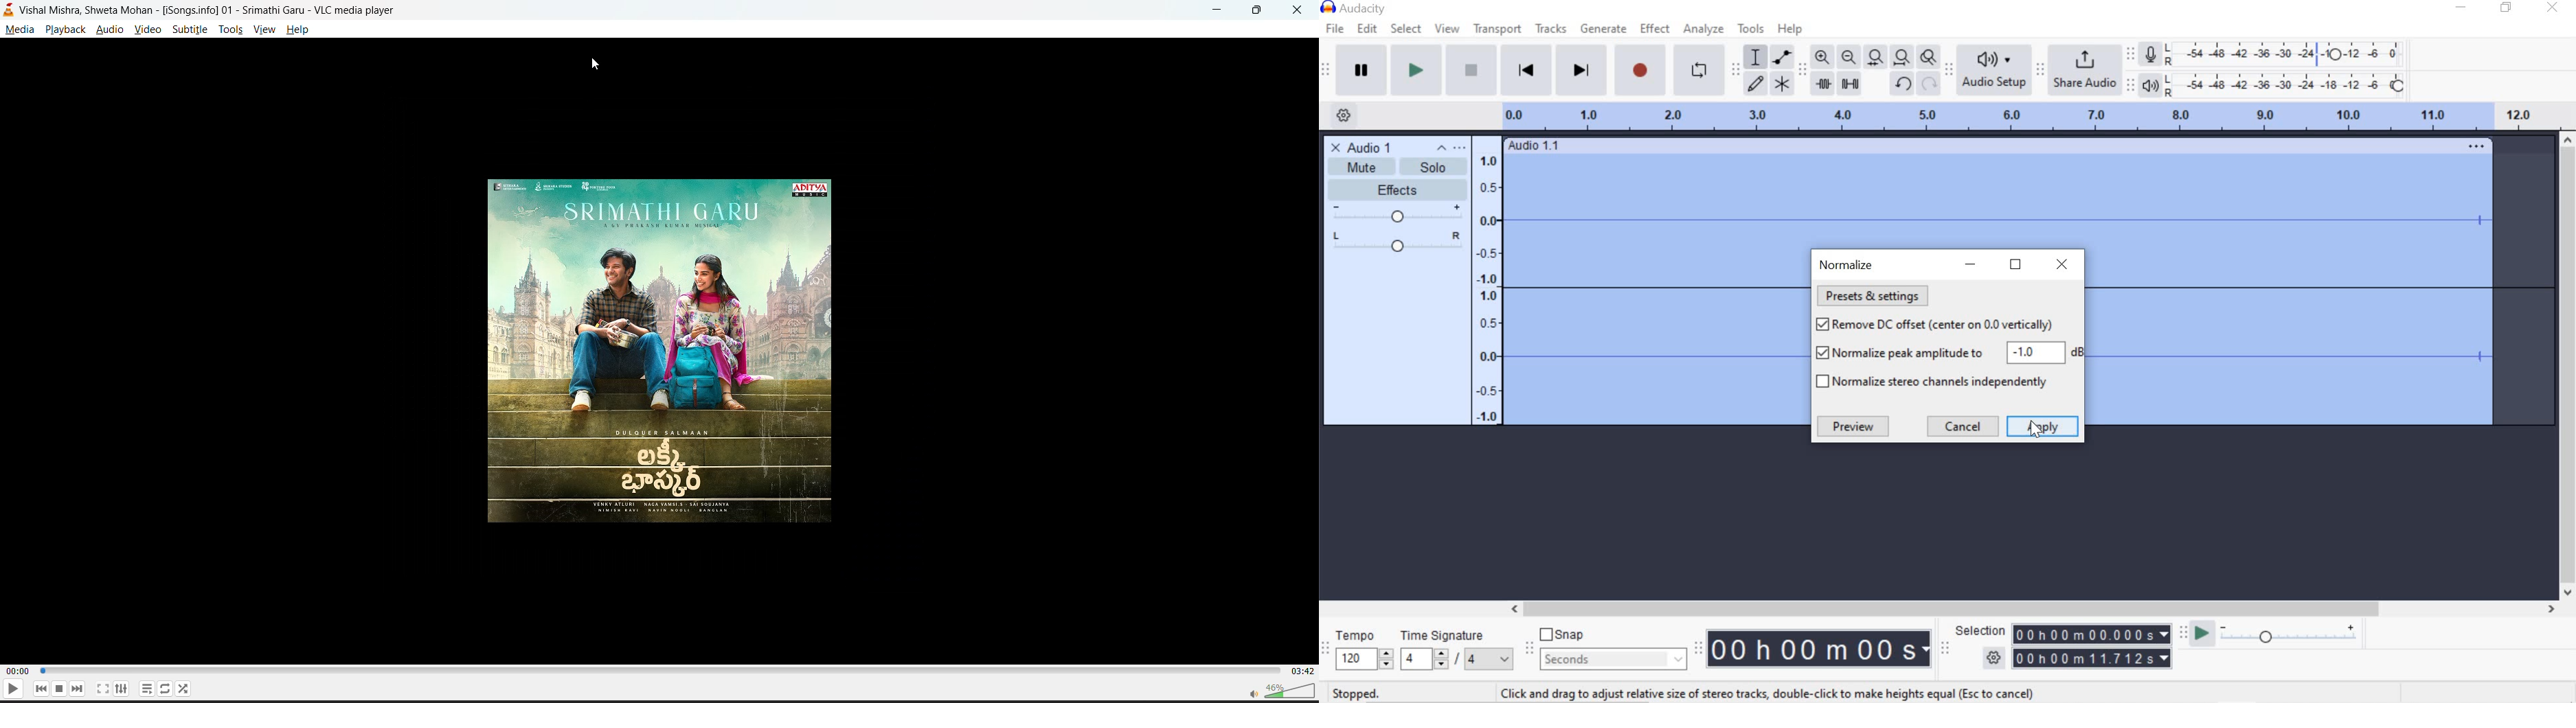 This screenshot has height=728, width=2576. What do you see at coordinates (1394, 189) in the screenshot?
I see `EFFECTS` at bounding box center [1394, 189].